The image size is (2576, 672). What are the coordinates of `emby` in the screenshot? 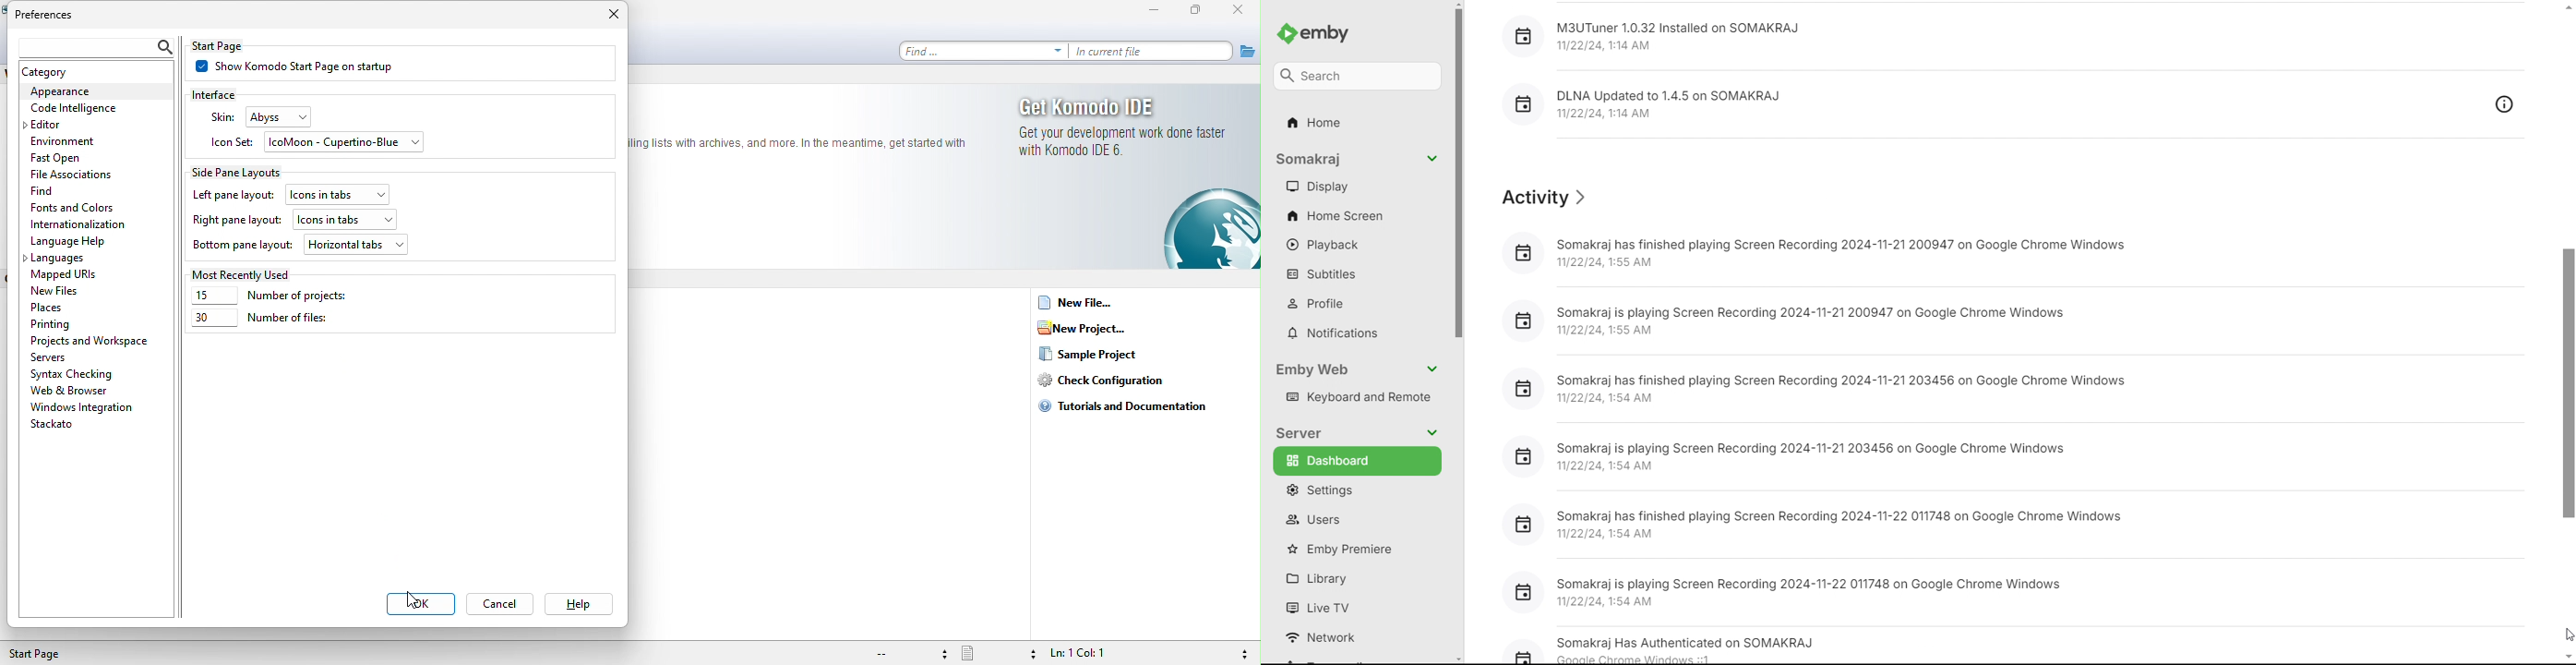 It's located at (1329, 35).